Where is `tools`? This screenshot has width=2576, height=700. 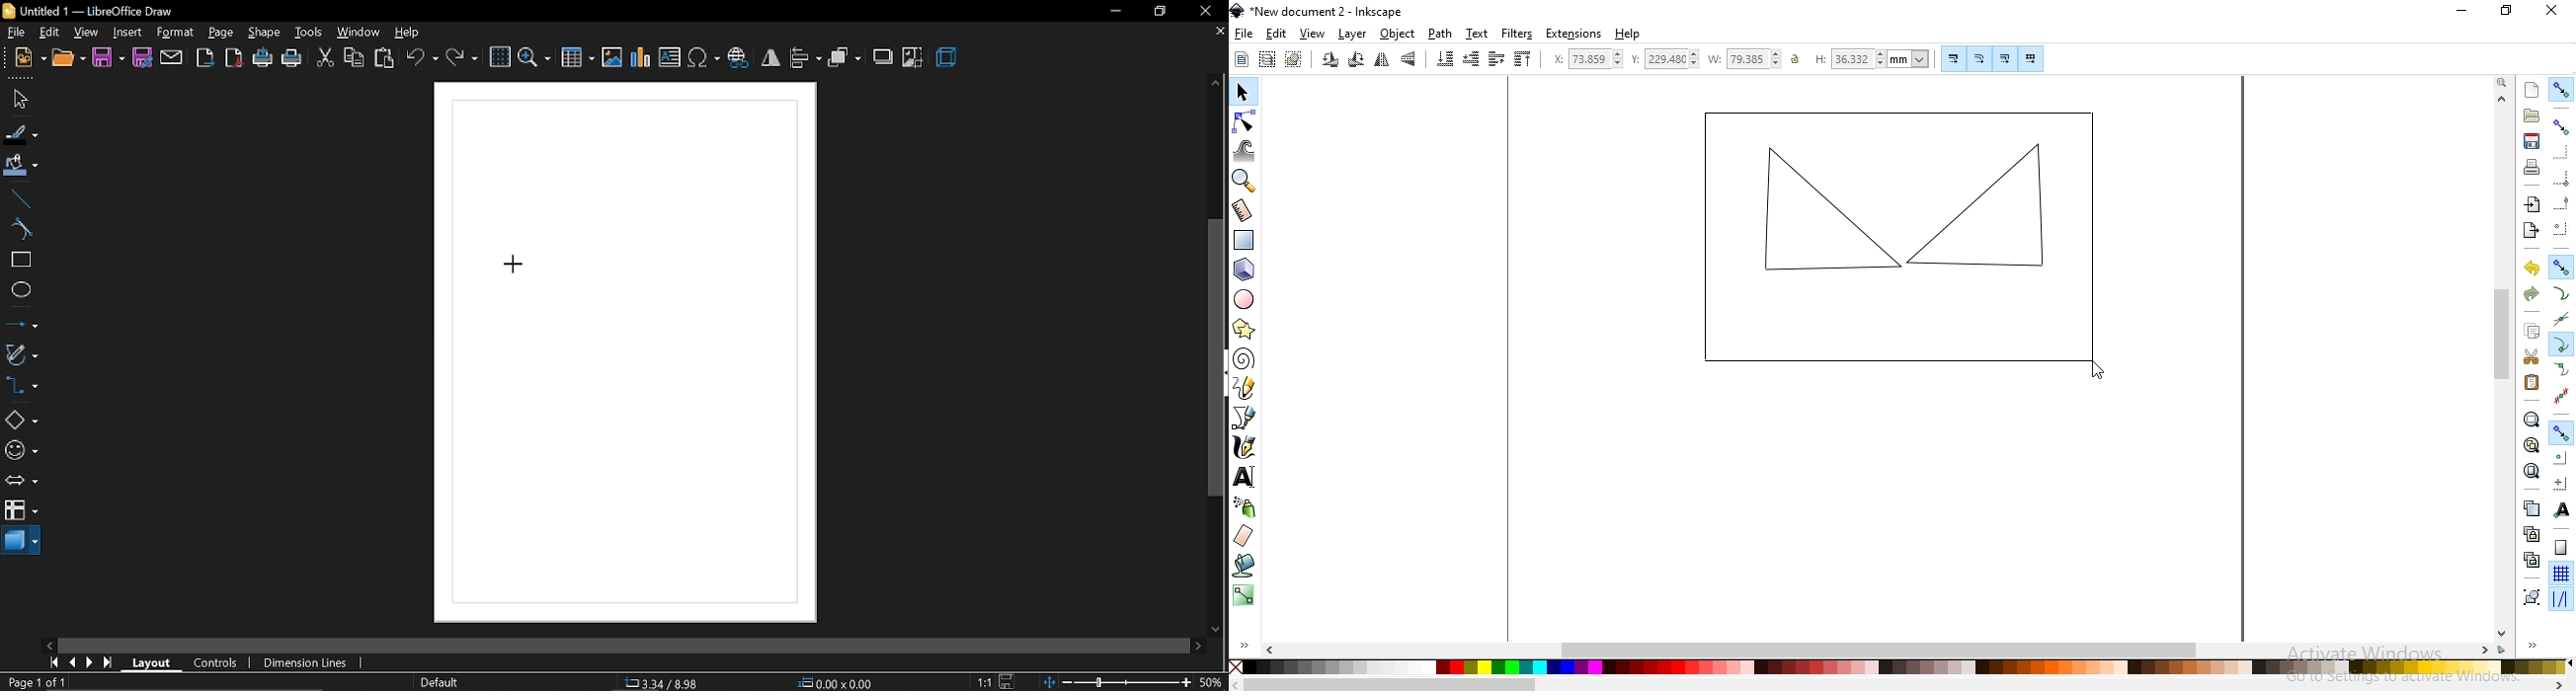 tools is located at coordinates (311, 33).